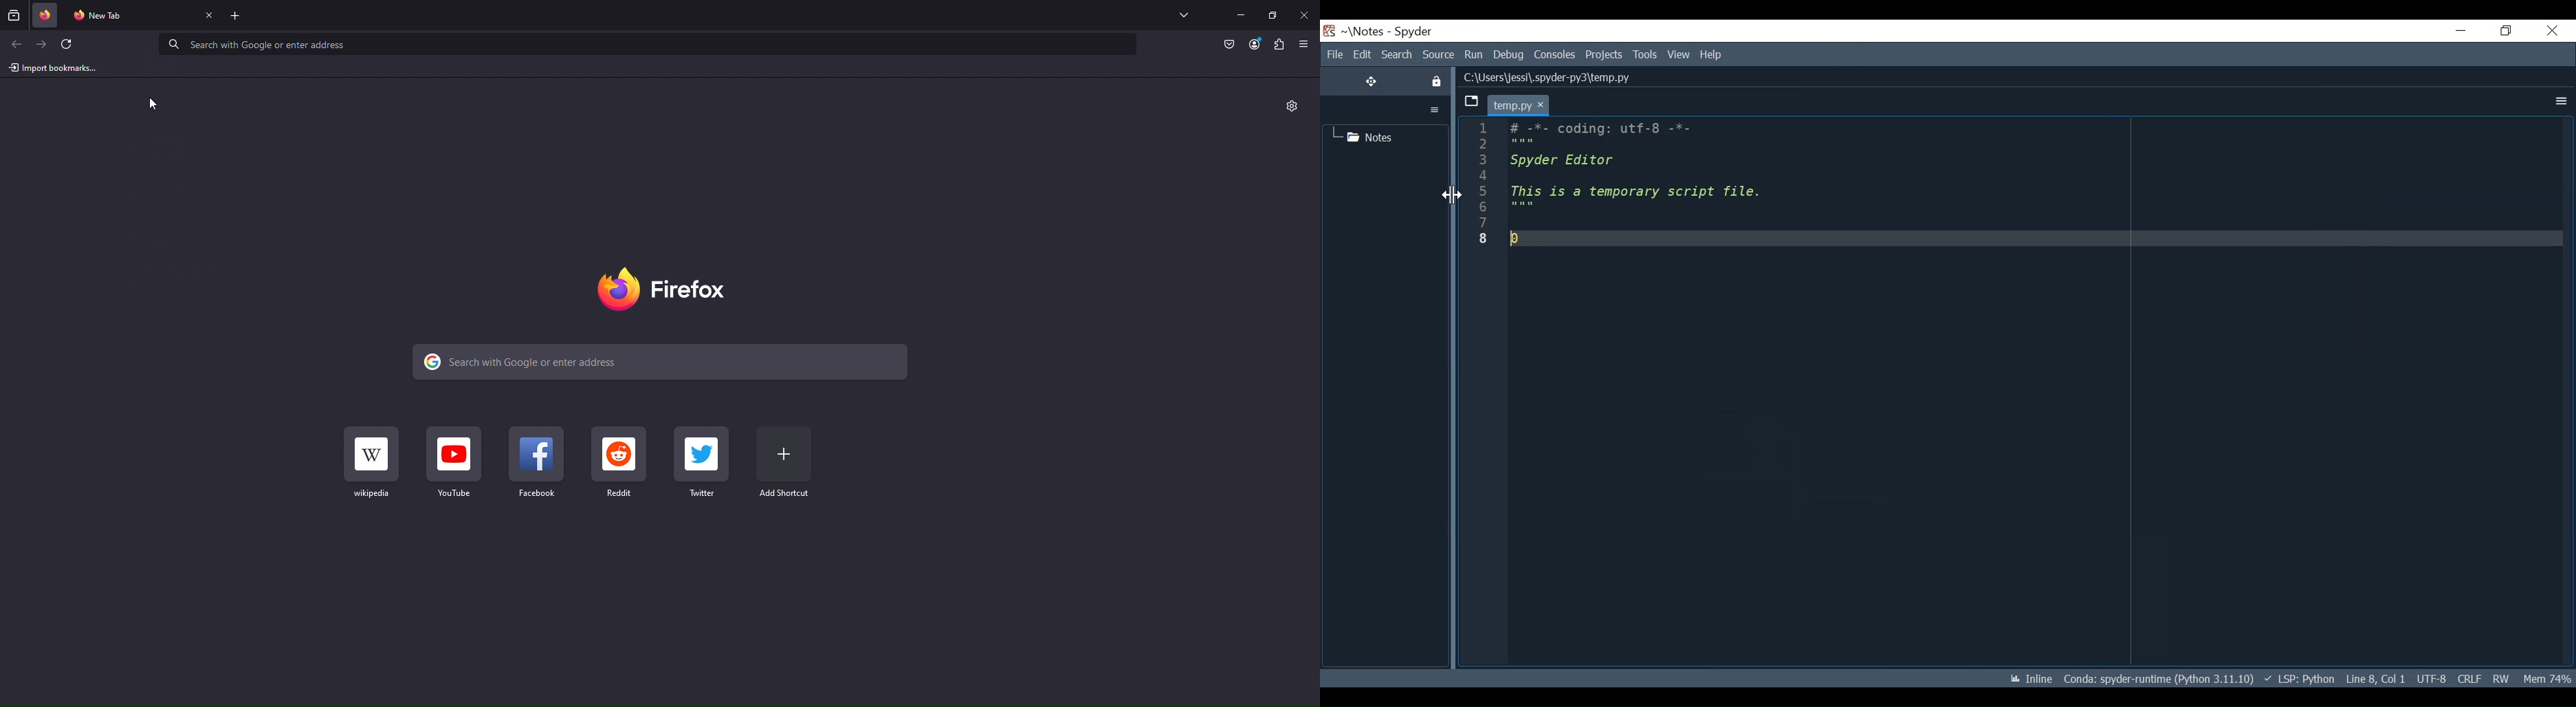 The width and height of the screenshot is (2576, 728). Describe the element at coordinates (2430, 676) in the screenshot. I see `UTF-8` at that location.